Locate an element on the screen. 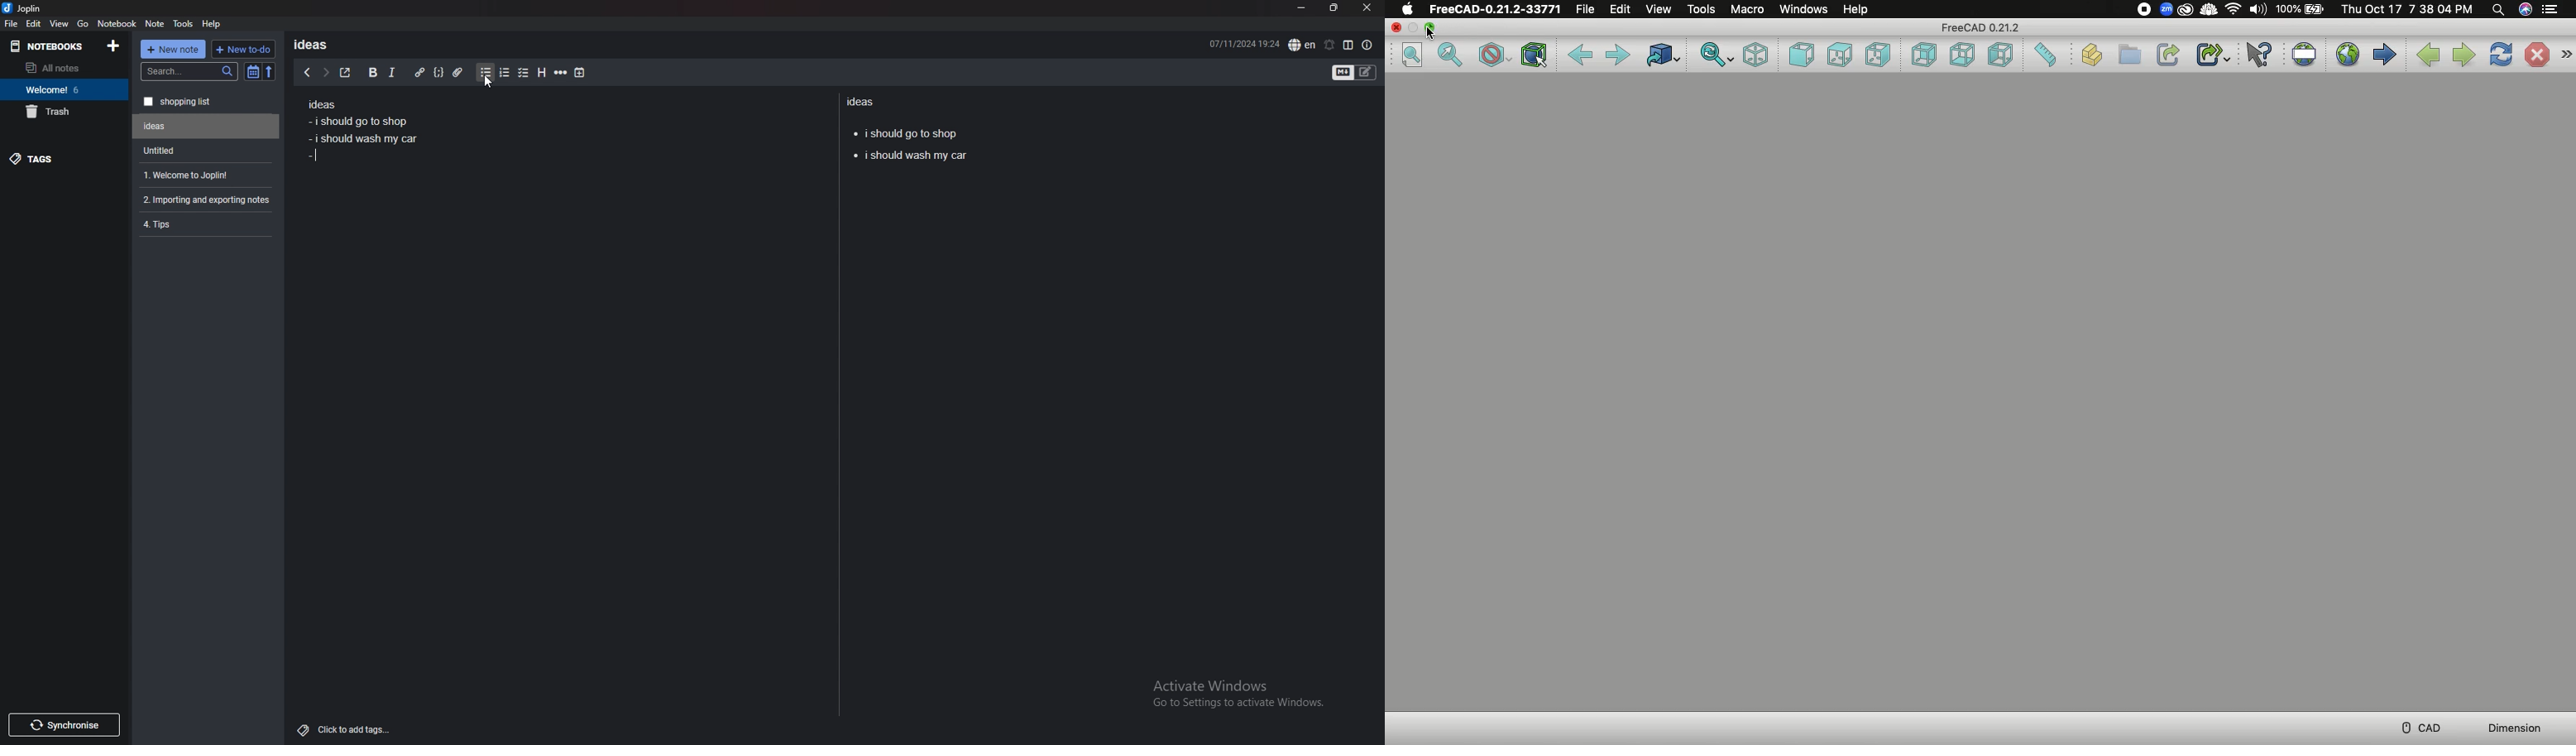 This screenshot has width=2576, height=756. Recording is located at coordinates (2143, 10).